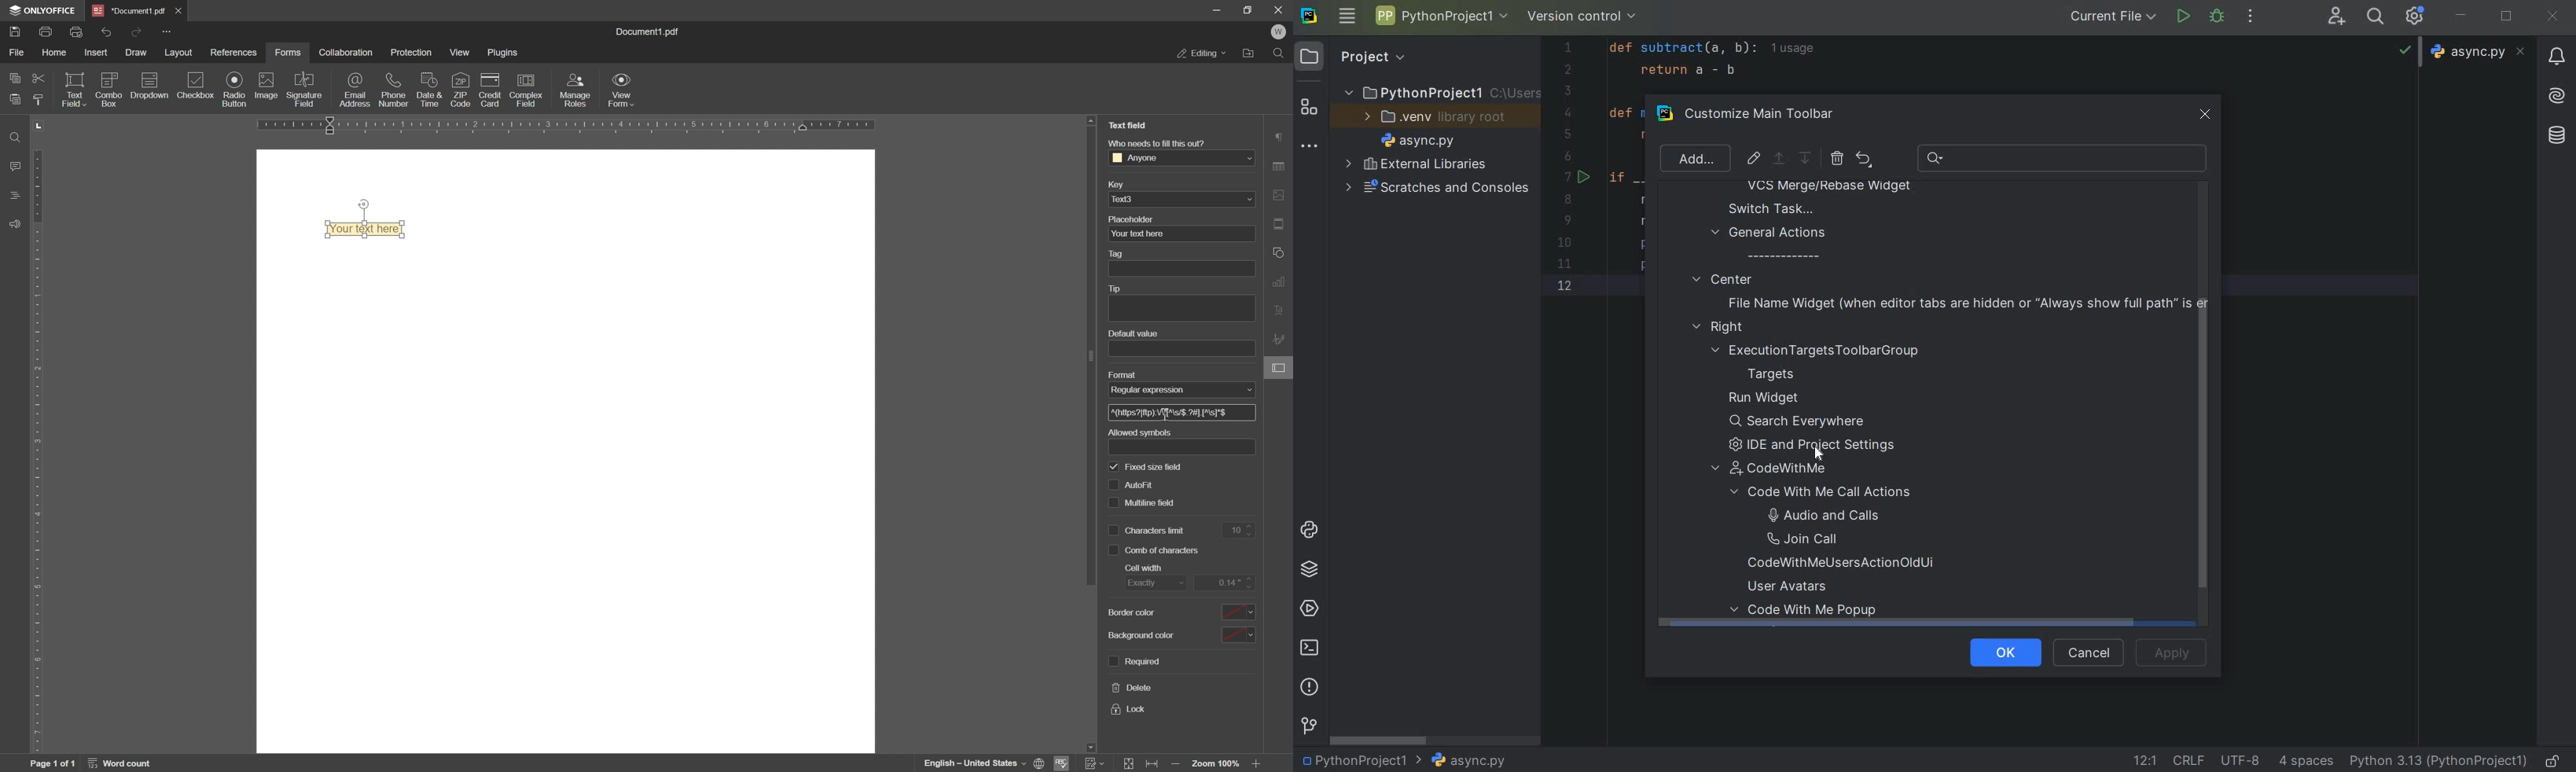 Image resolution: width=2576 pixels, height=784 pixels. I want to click on ruler, so click(605, 127).